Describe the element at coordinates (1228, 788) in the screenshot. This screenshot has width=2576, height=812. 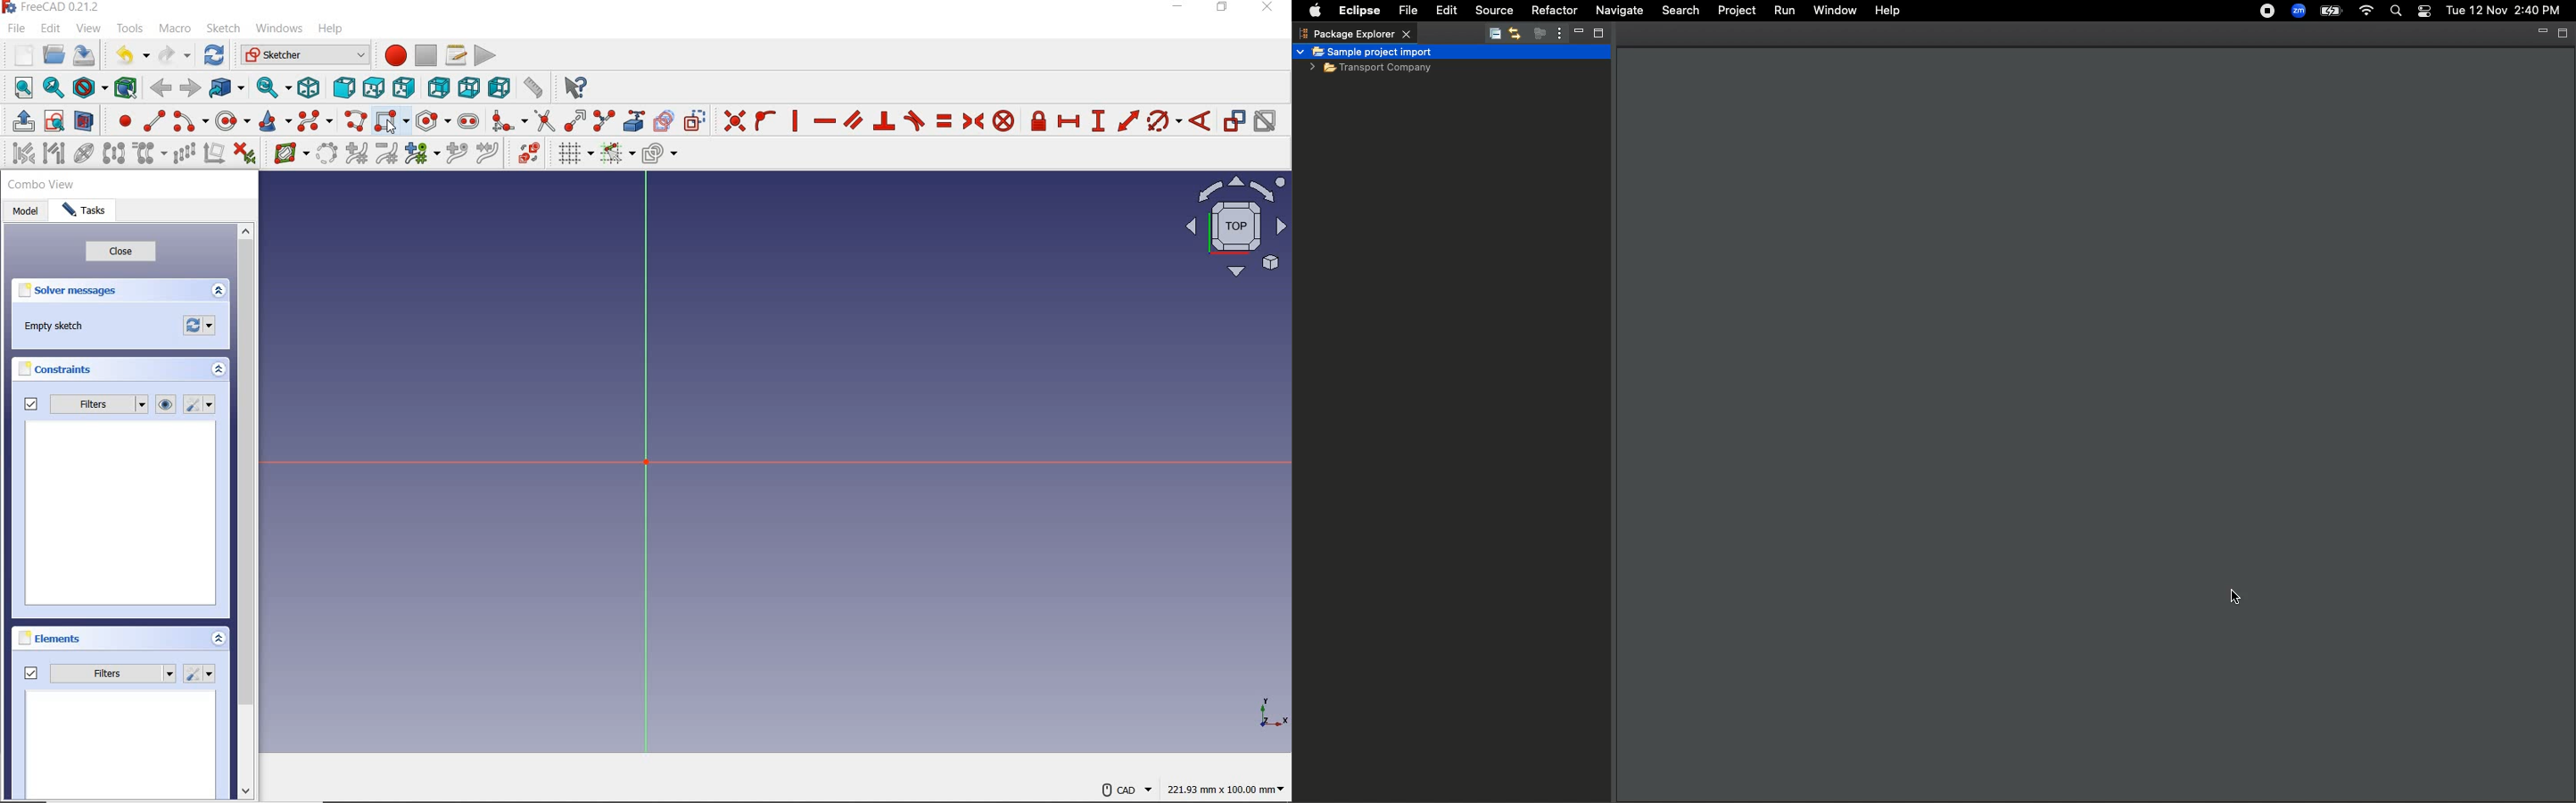
I see `dimension` at that location.